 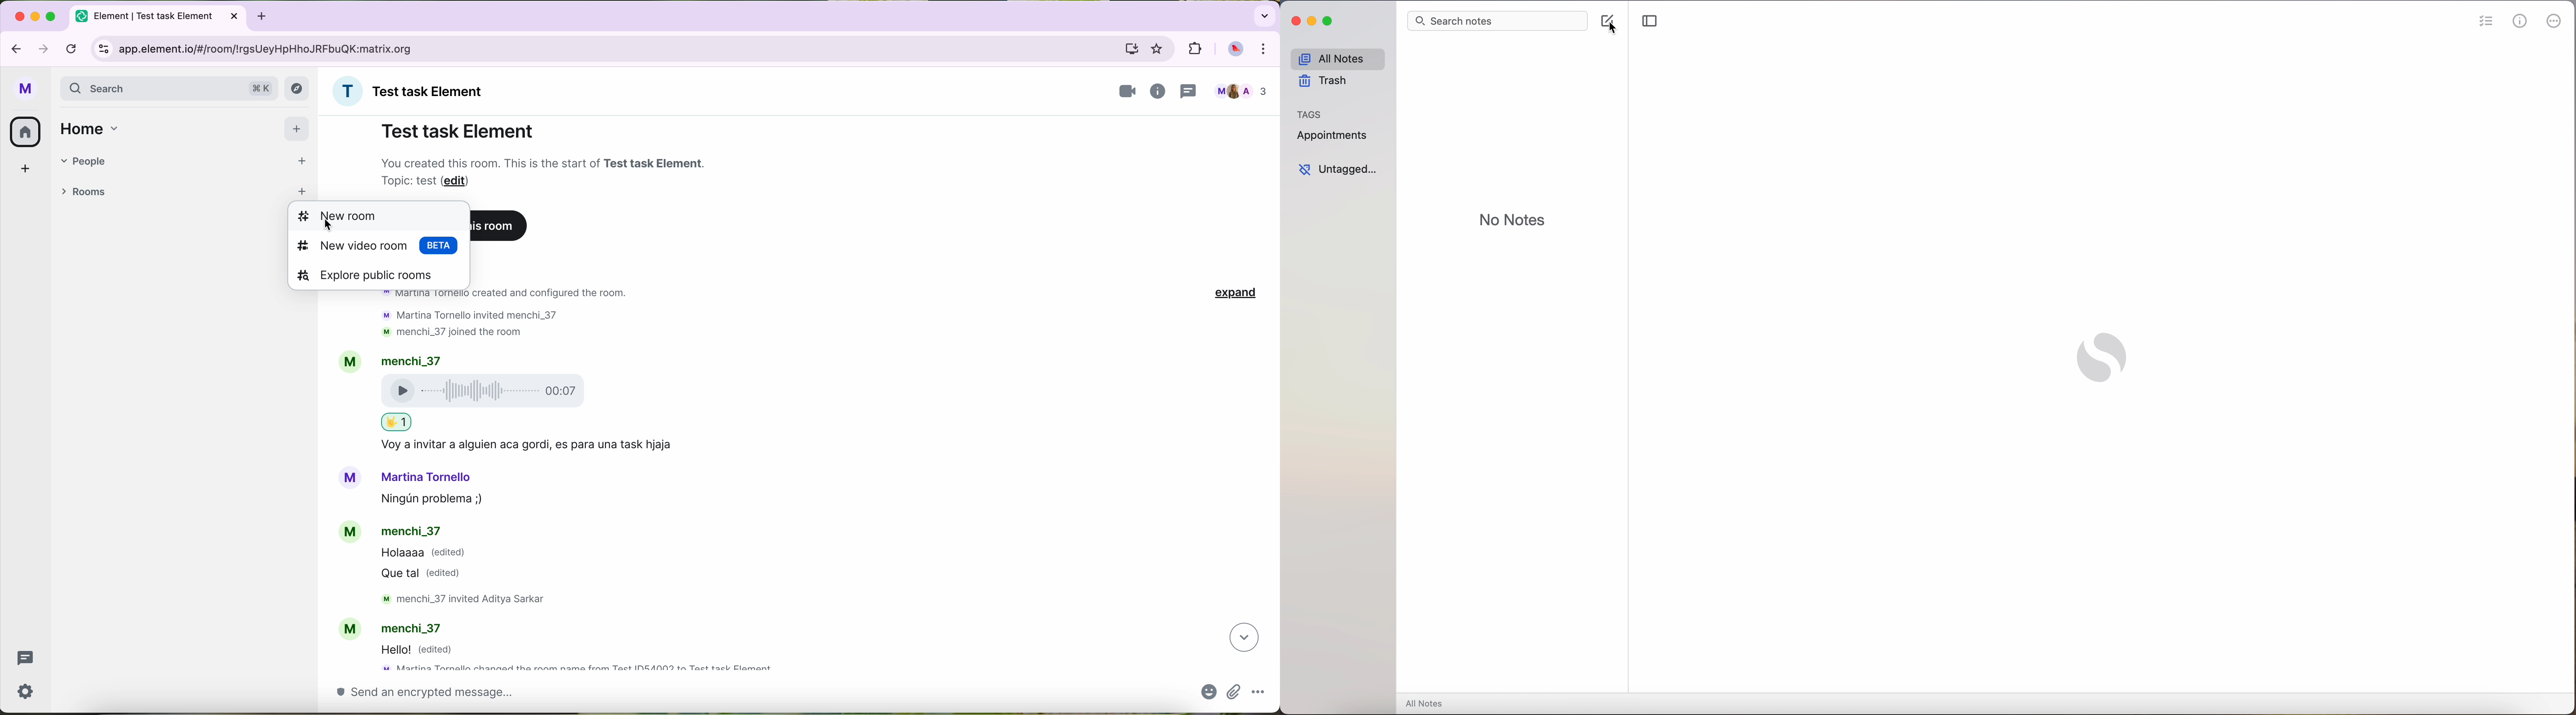 What do you see at coordinates (297, 128) in the screenshot?
I see `add button` at bounding box center [297, 128].